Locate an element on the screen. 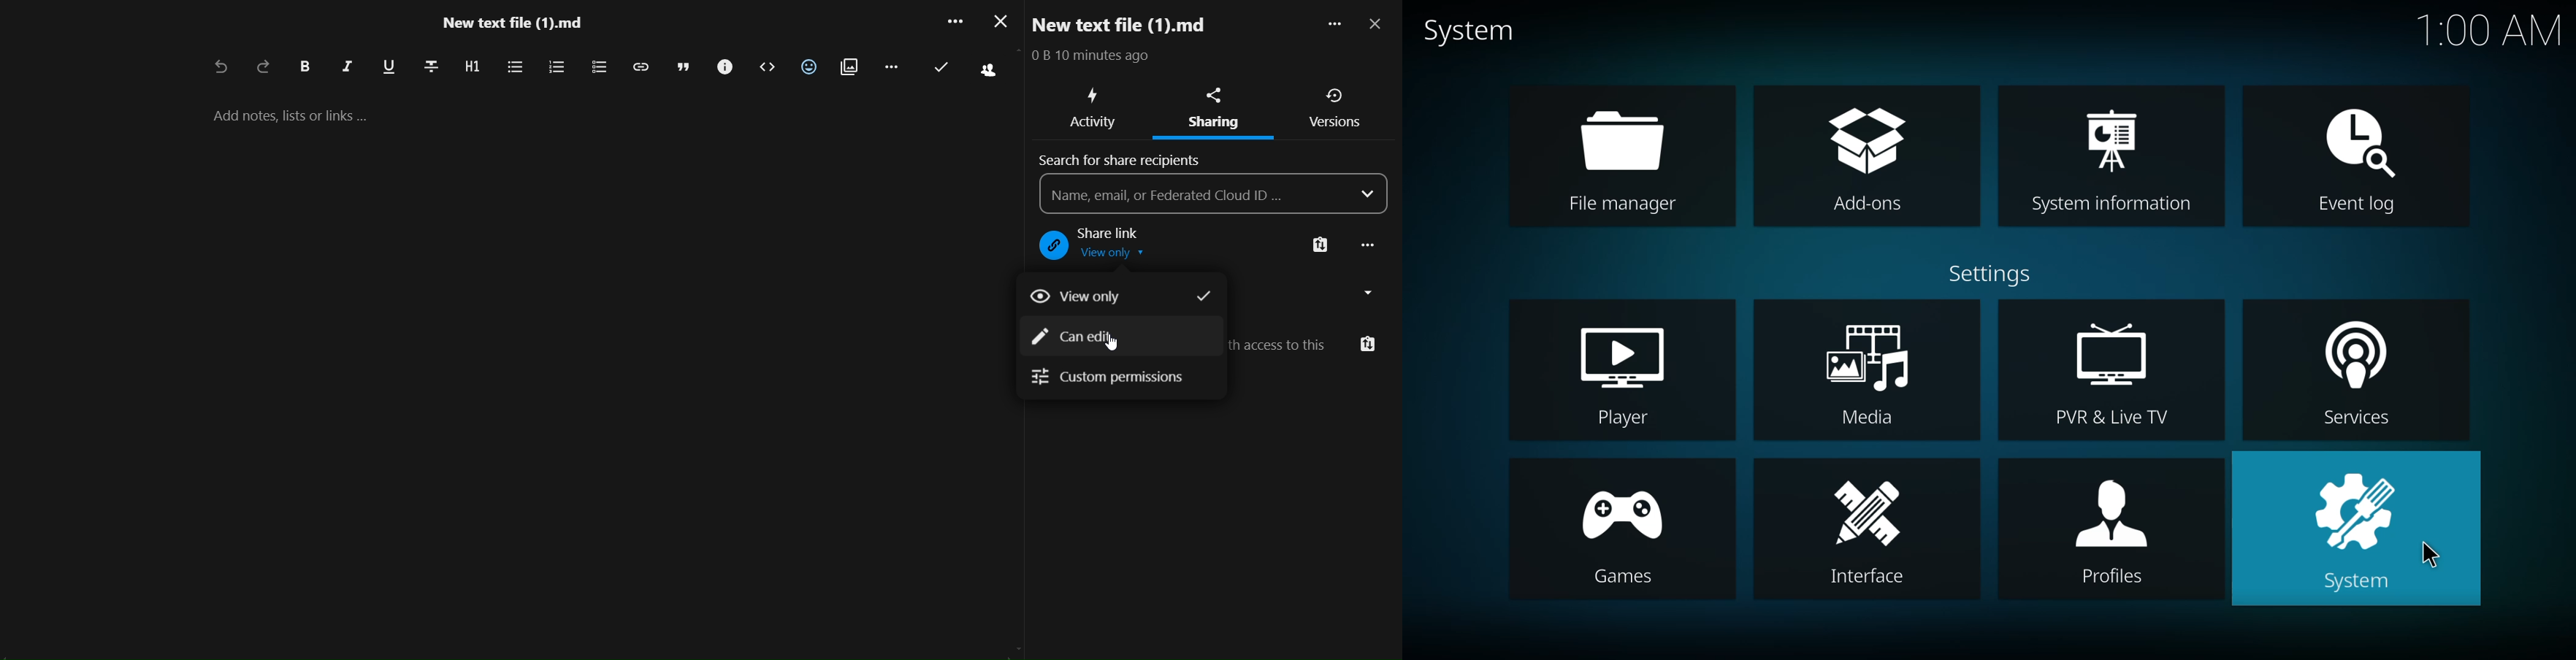 This screenshot has width=2576, height=672. profiles is located at coordinates (2115, 532).